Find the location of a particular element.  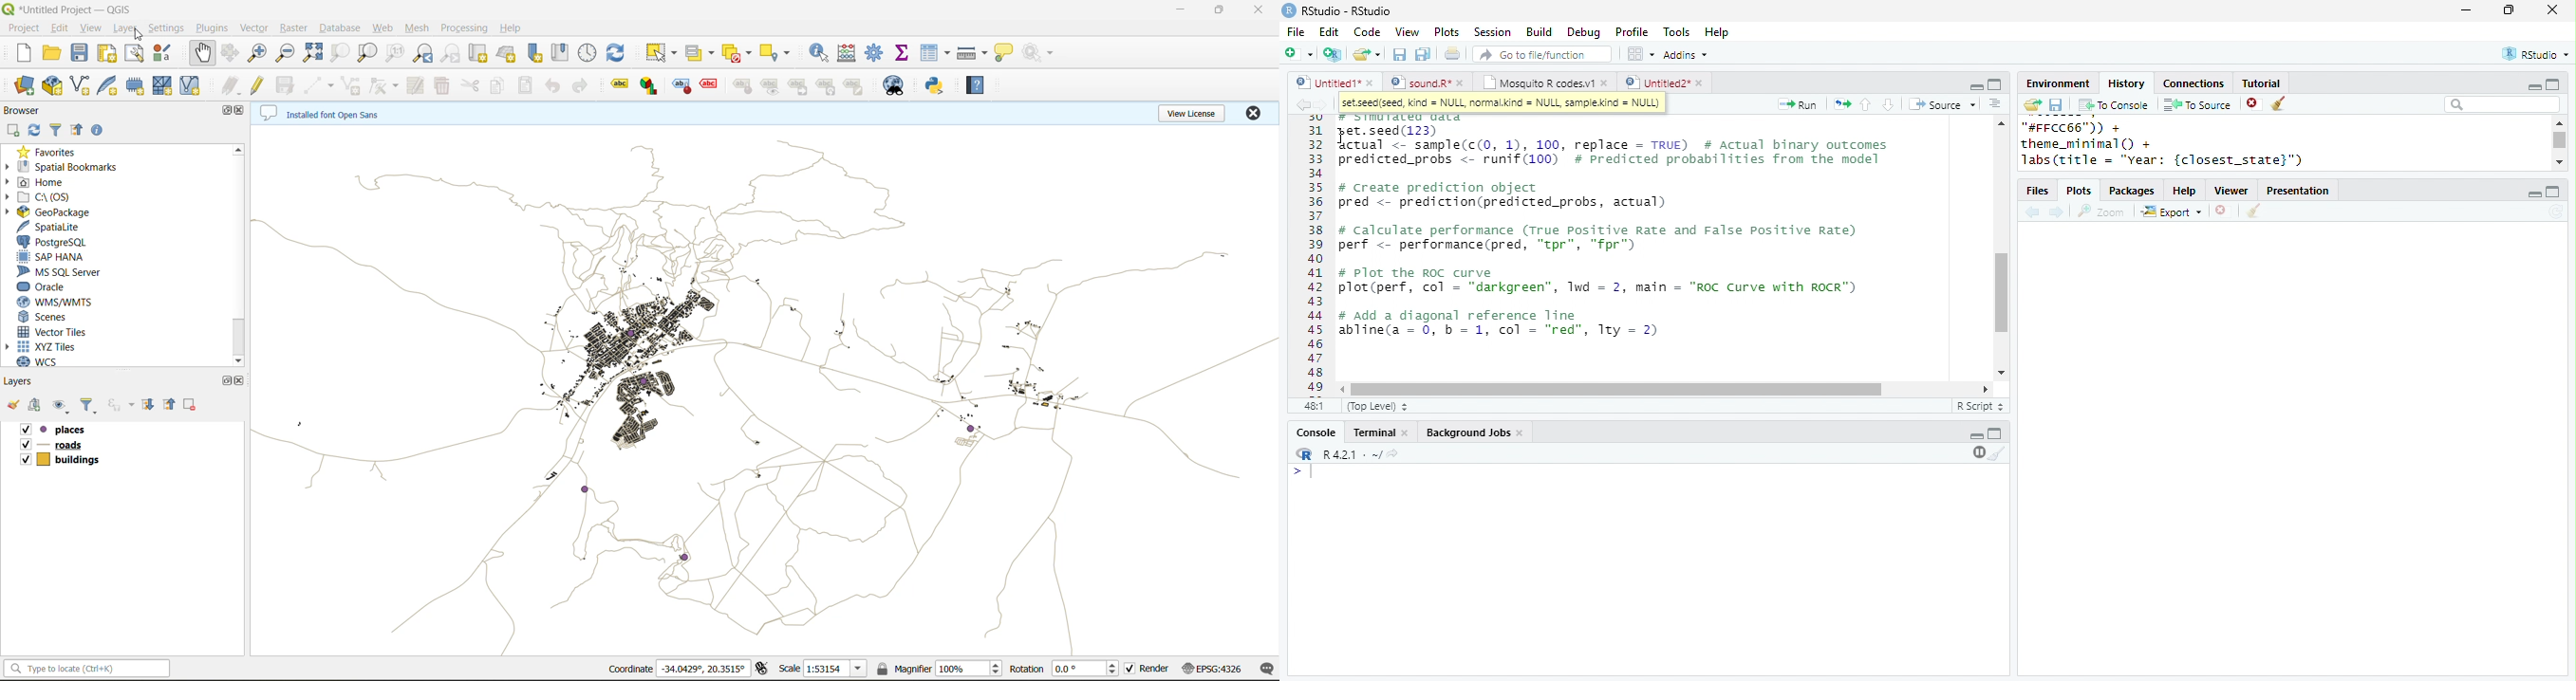

History is located at coordinates (2126, 83).